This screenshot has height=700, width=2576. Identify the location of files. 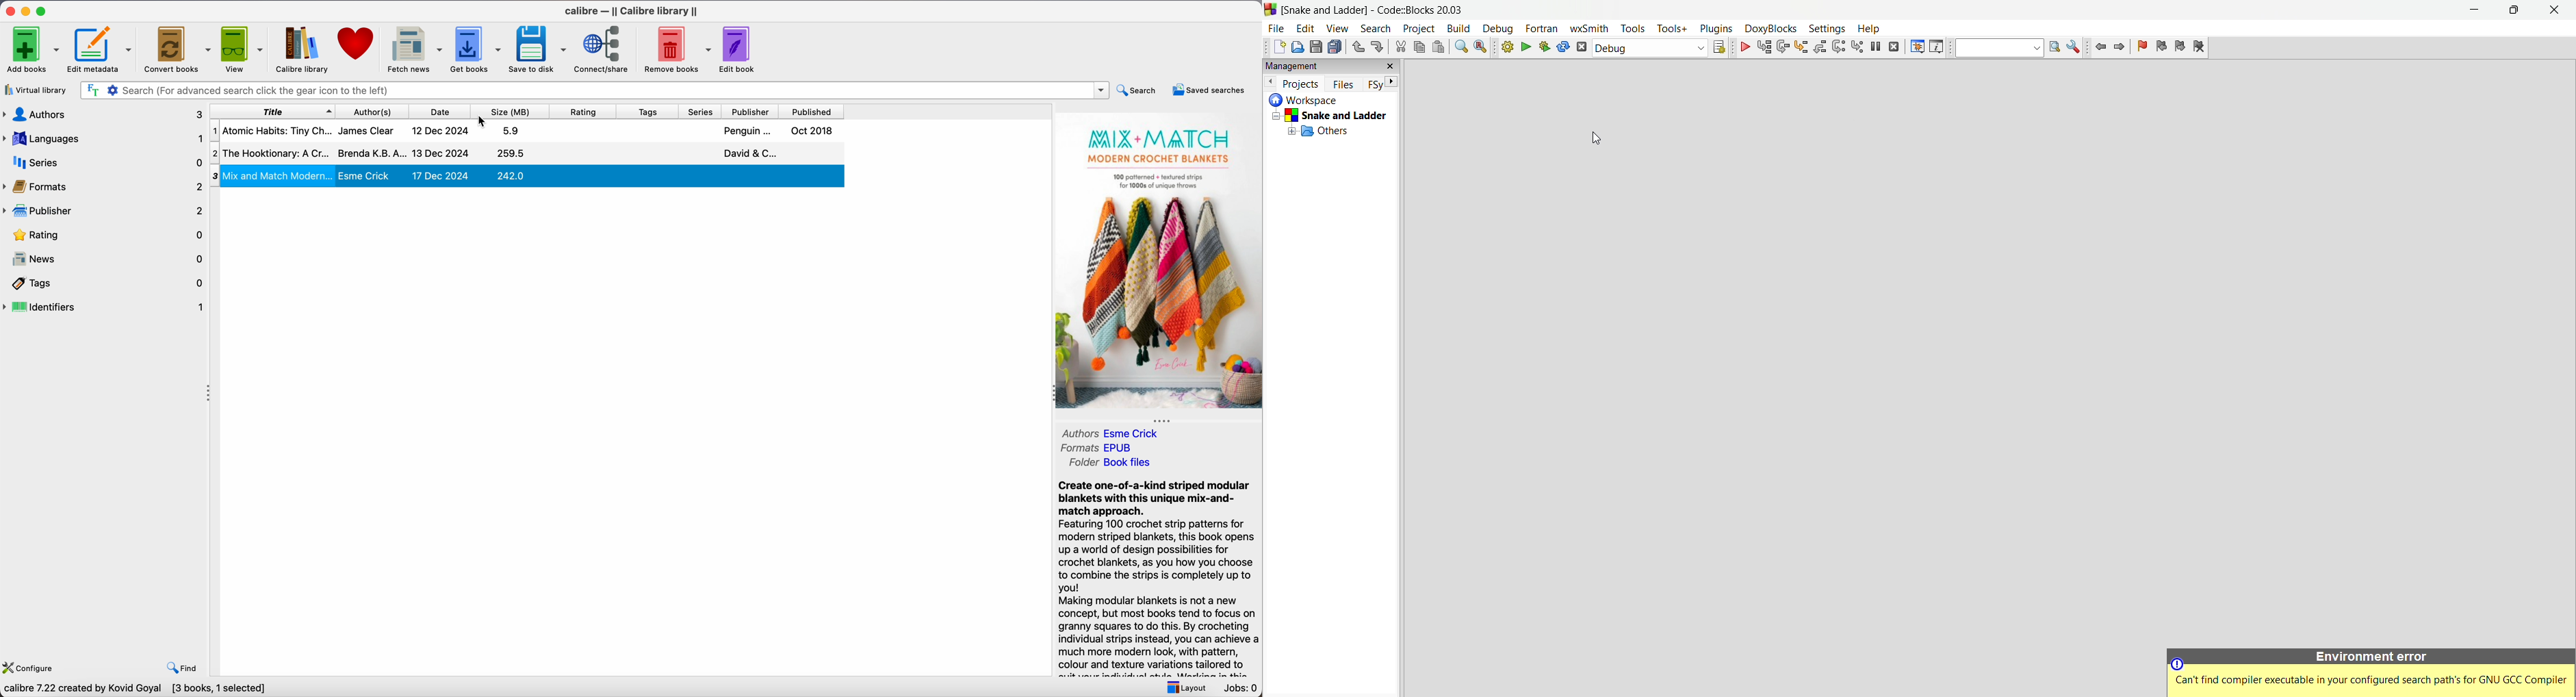
(1345, 83).